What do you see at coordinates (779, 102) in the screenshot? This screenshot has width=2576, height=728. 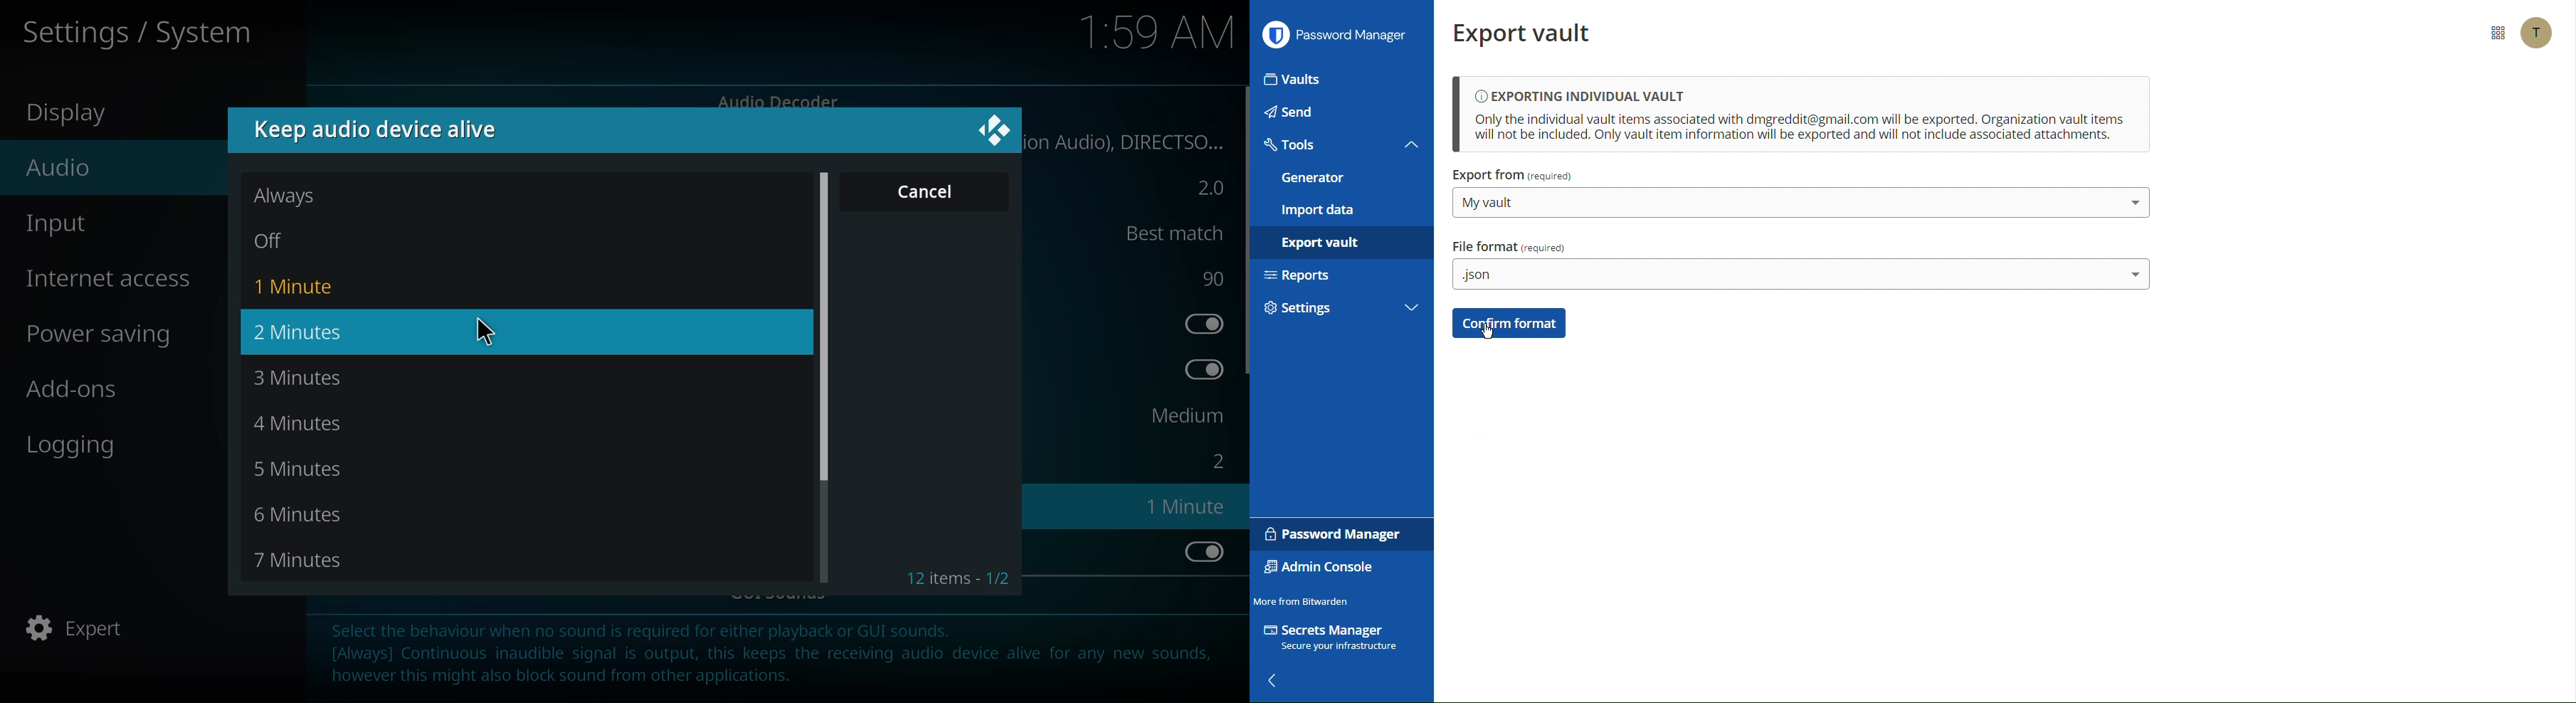 I see `audio decoder` at bounding box center [779, 102].